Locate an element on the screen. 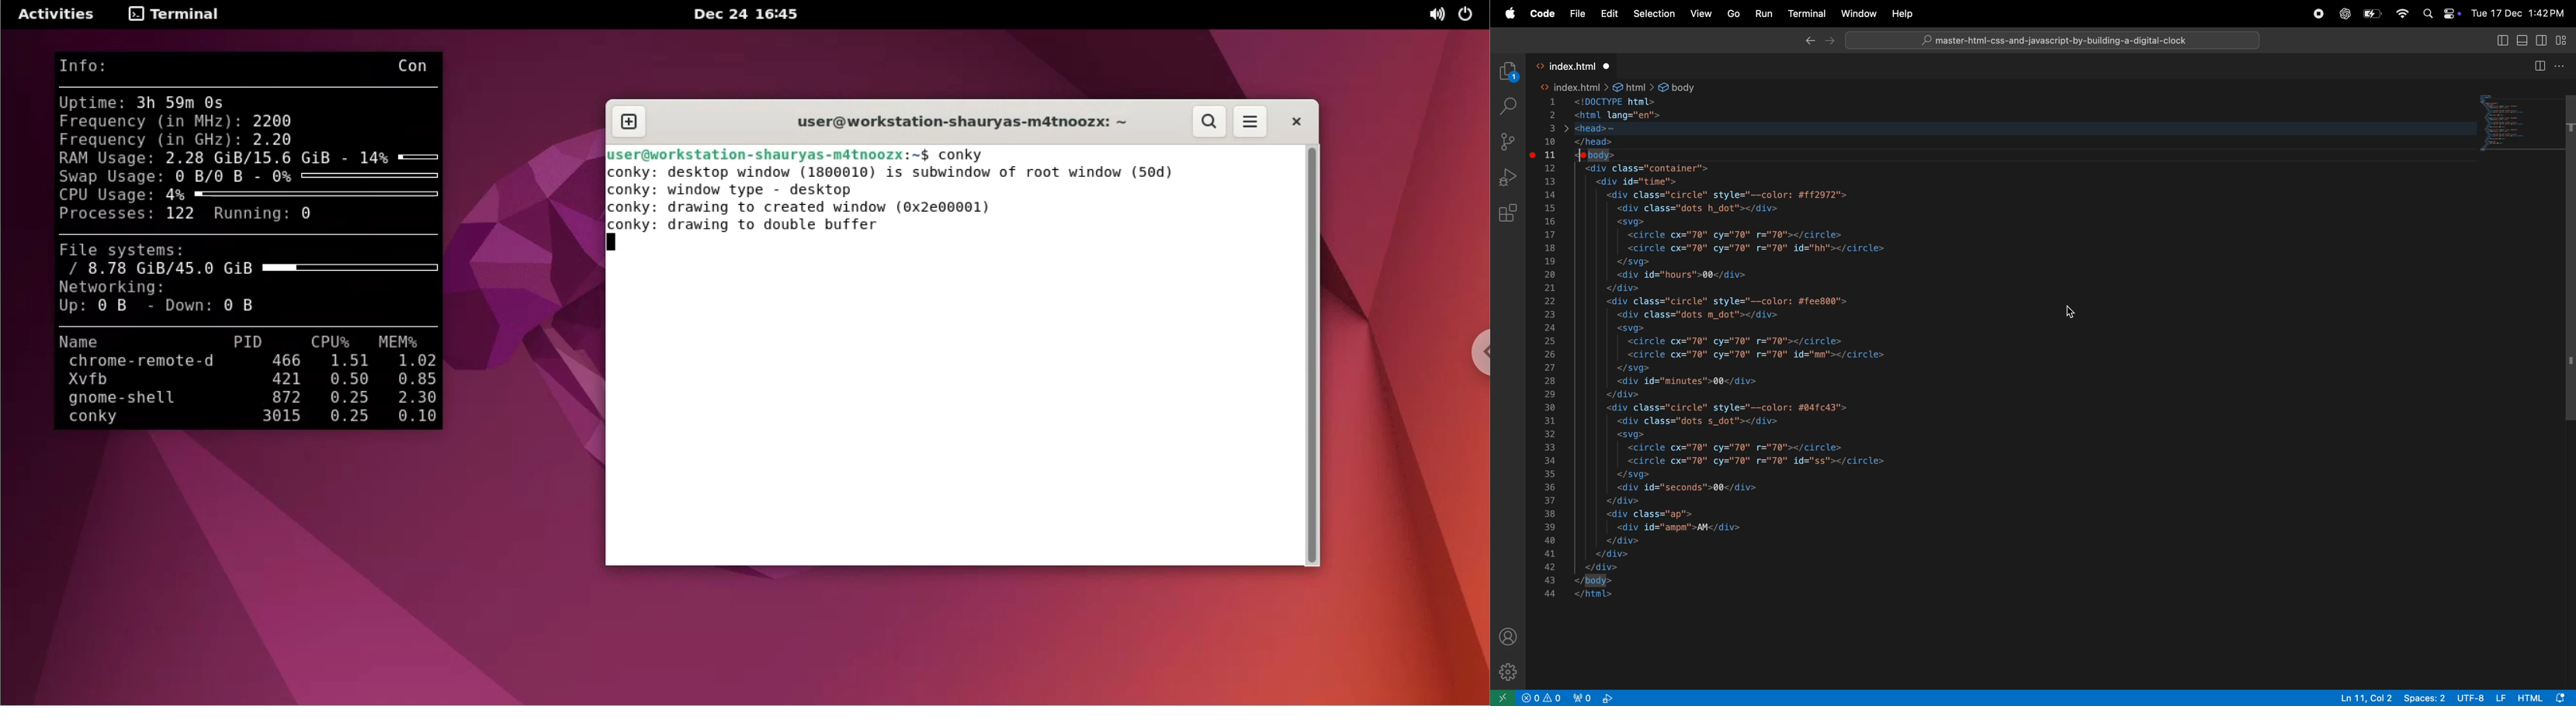 The width and height of the screenshot is (2576, 728). info: is located at coordinates (101, 67).